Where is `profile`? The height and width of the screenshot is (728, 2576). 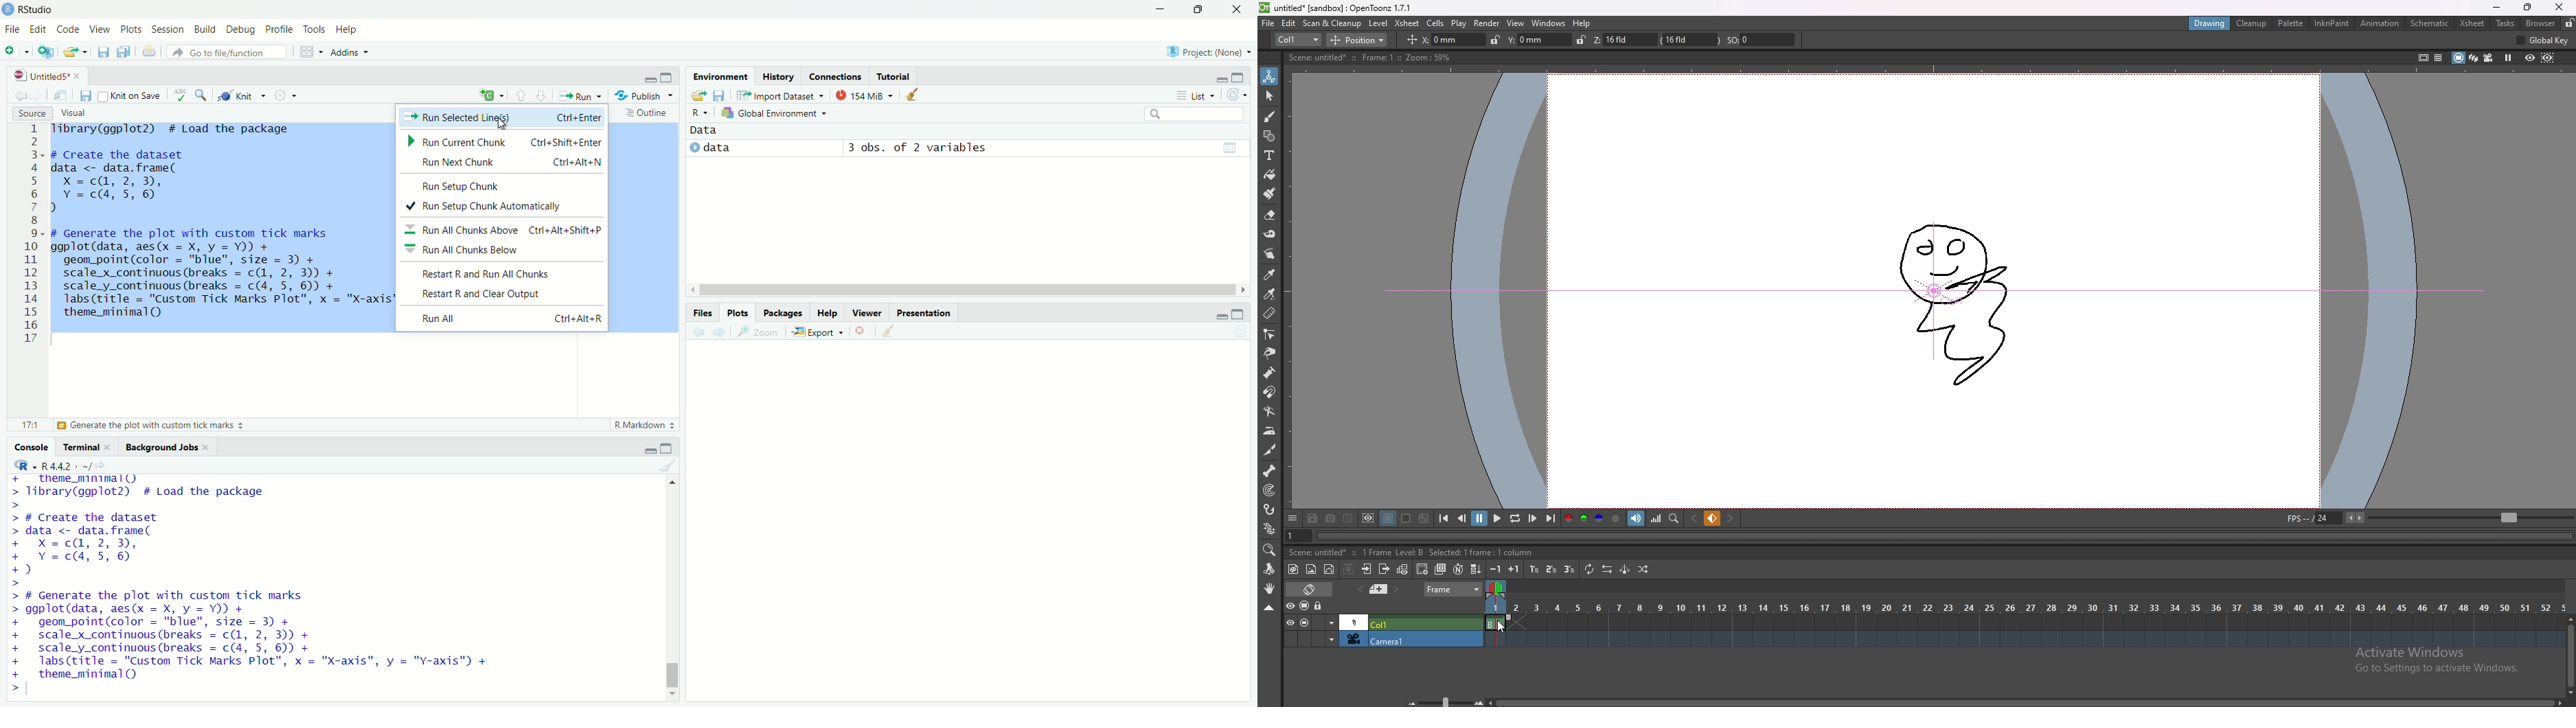
profile is located at coordinates (279, 29).